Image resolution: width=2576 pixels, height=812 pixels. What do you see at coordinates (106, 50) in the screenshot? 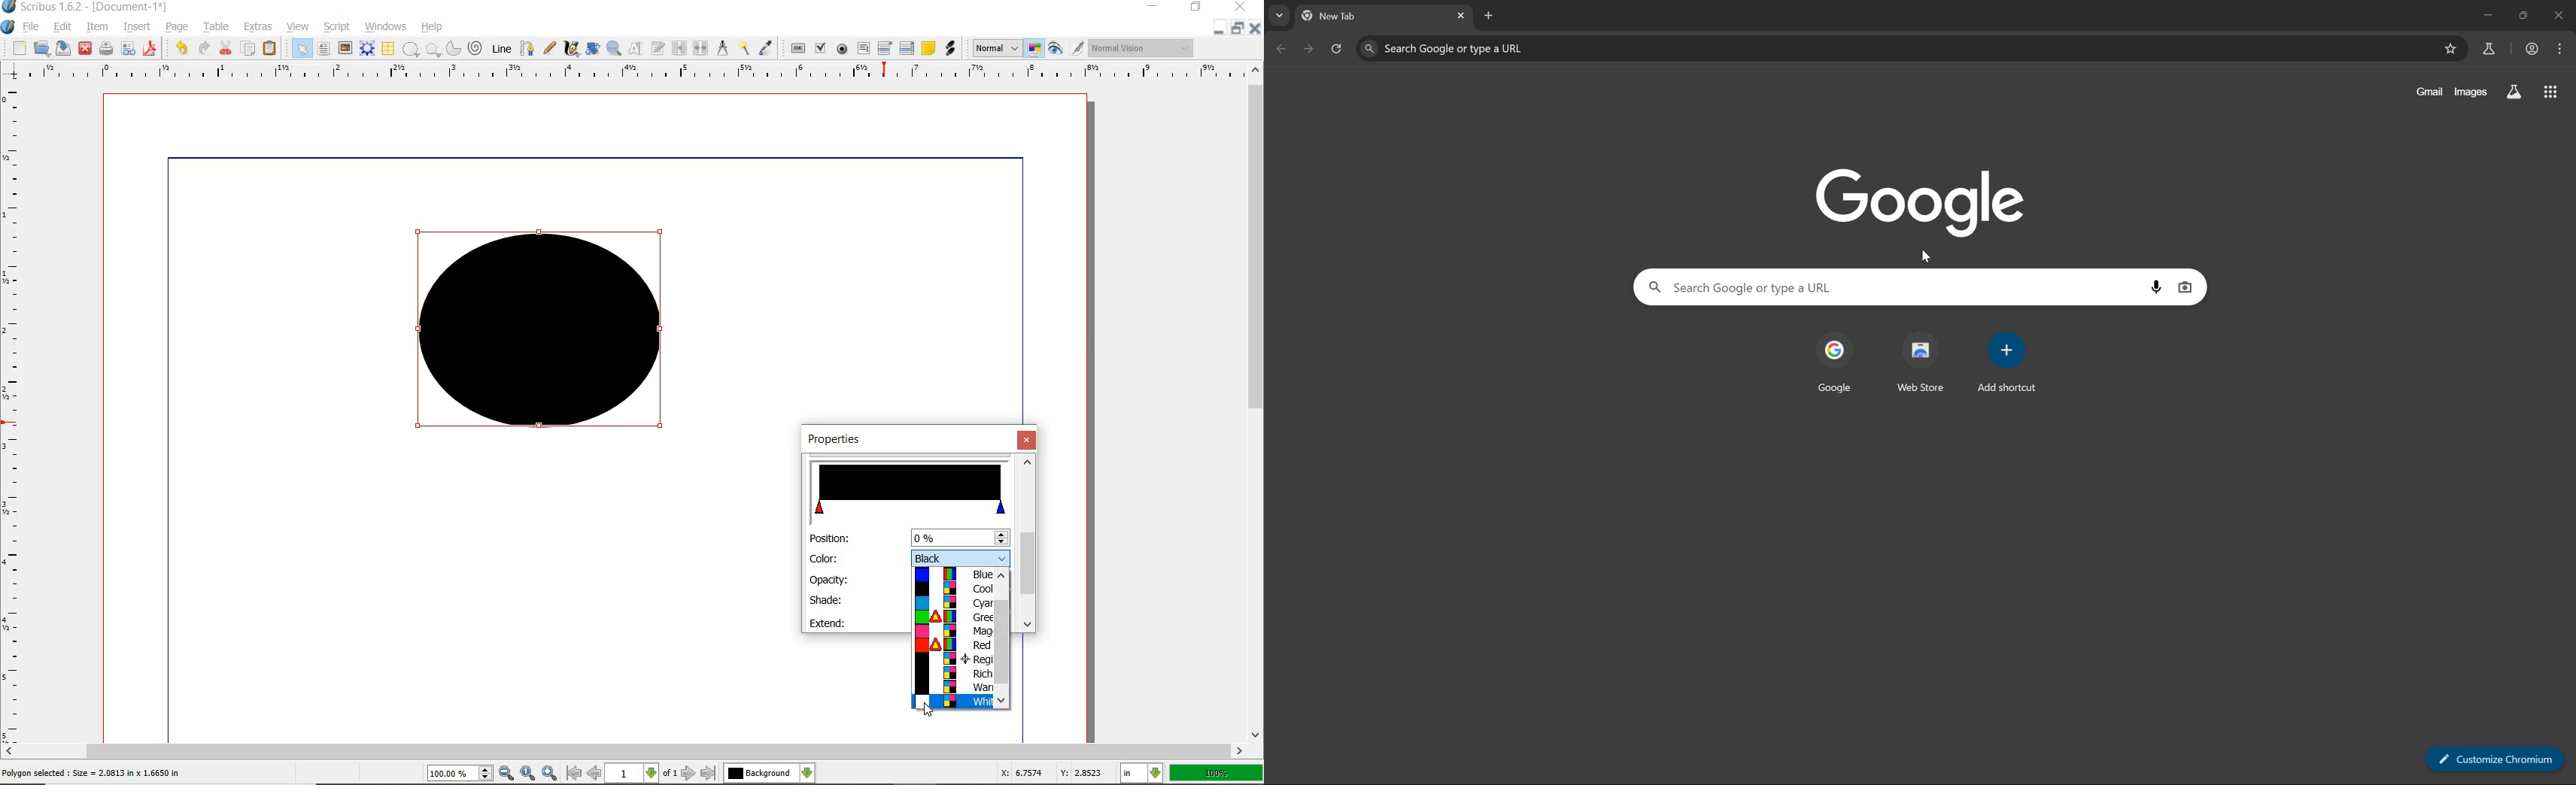
I see `PRINT` at bounding box center [106, 50].